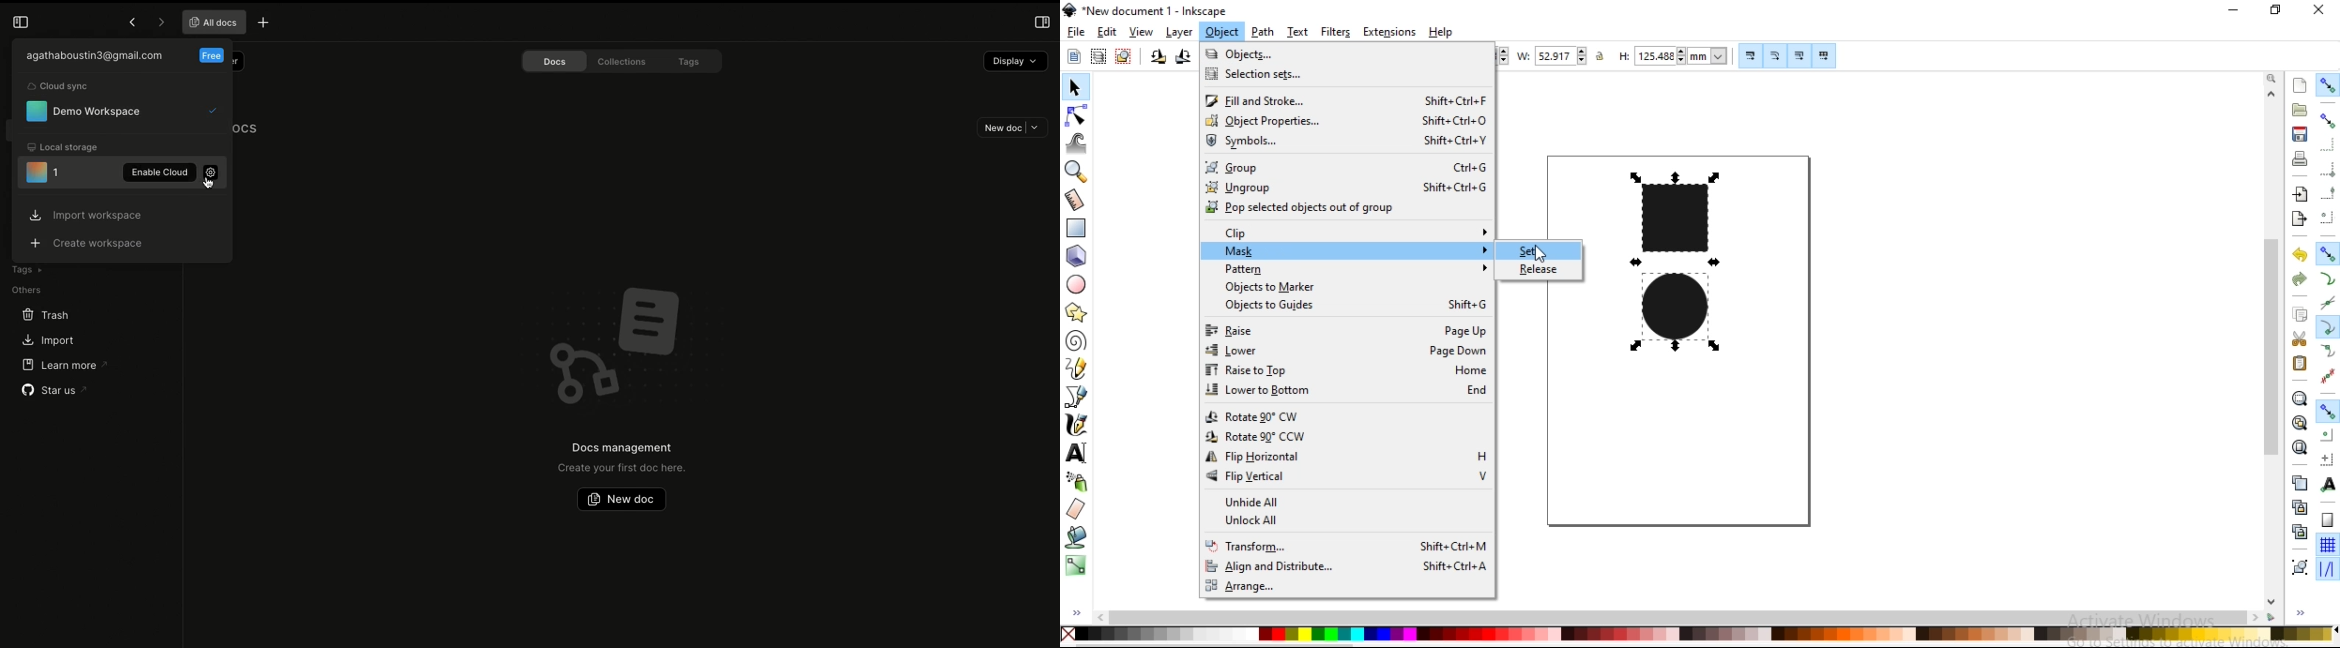 This screenshot has height=672, width=2352. What do you see at coordinates (2301, 485) in the screenshot?
I see `duplicate selected objects` at bounding box center [2301, 485].